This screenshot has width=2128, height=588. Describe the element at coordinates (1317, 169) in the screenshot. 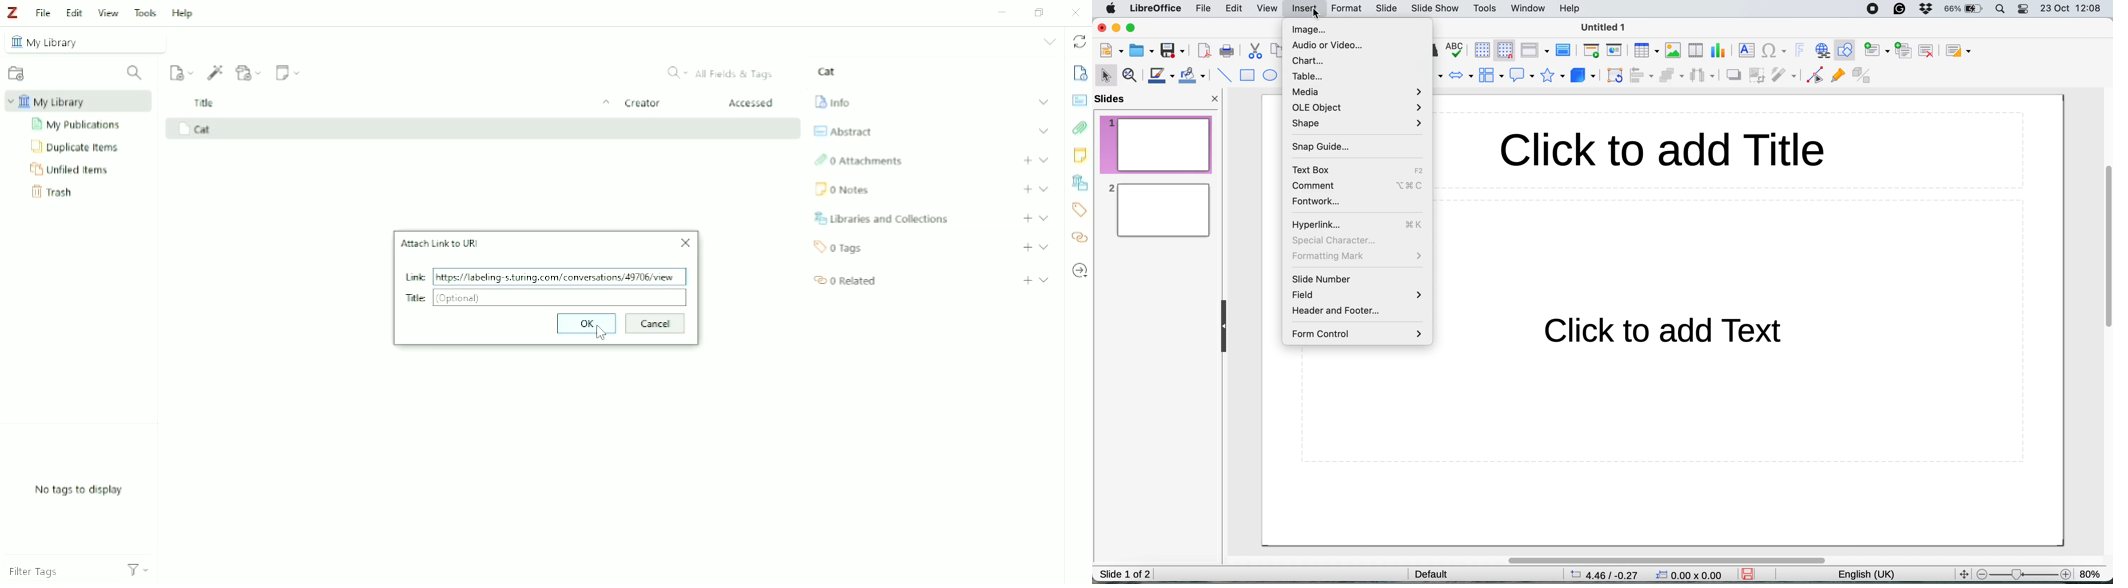

I see `text box` at that location.